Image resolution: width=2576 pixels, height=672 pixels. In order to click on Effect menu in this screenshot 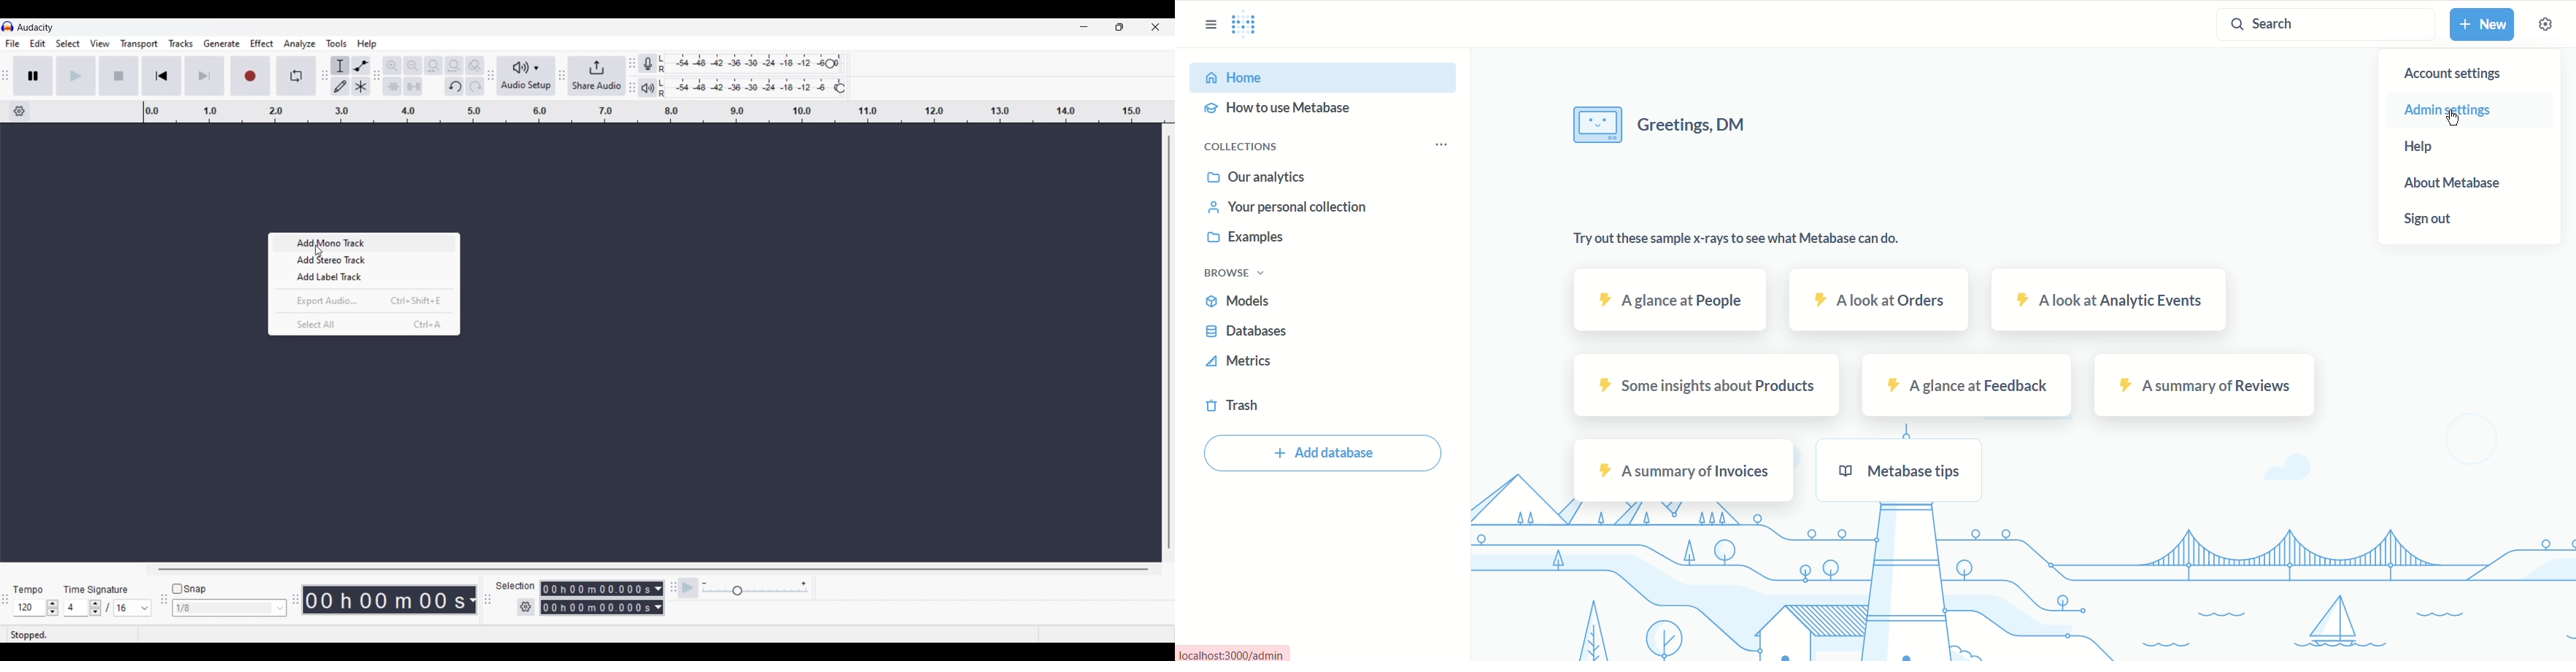, I will do `click(263, 43)`.